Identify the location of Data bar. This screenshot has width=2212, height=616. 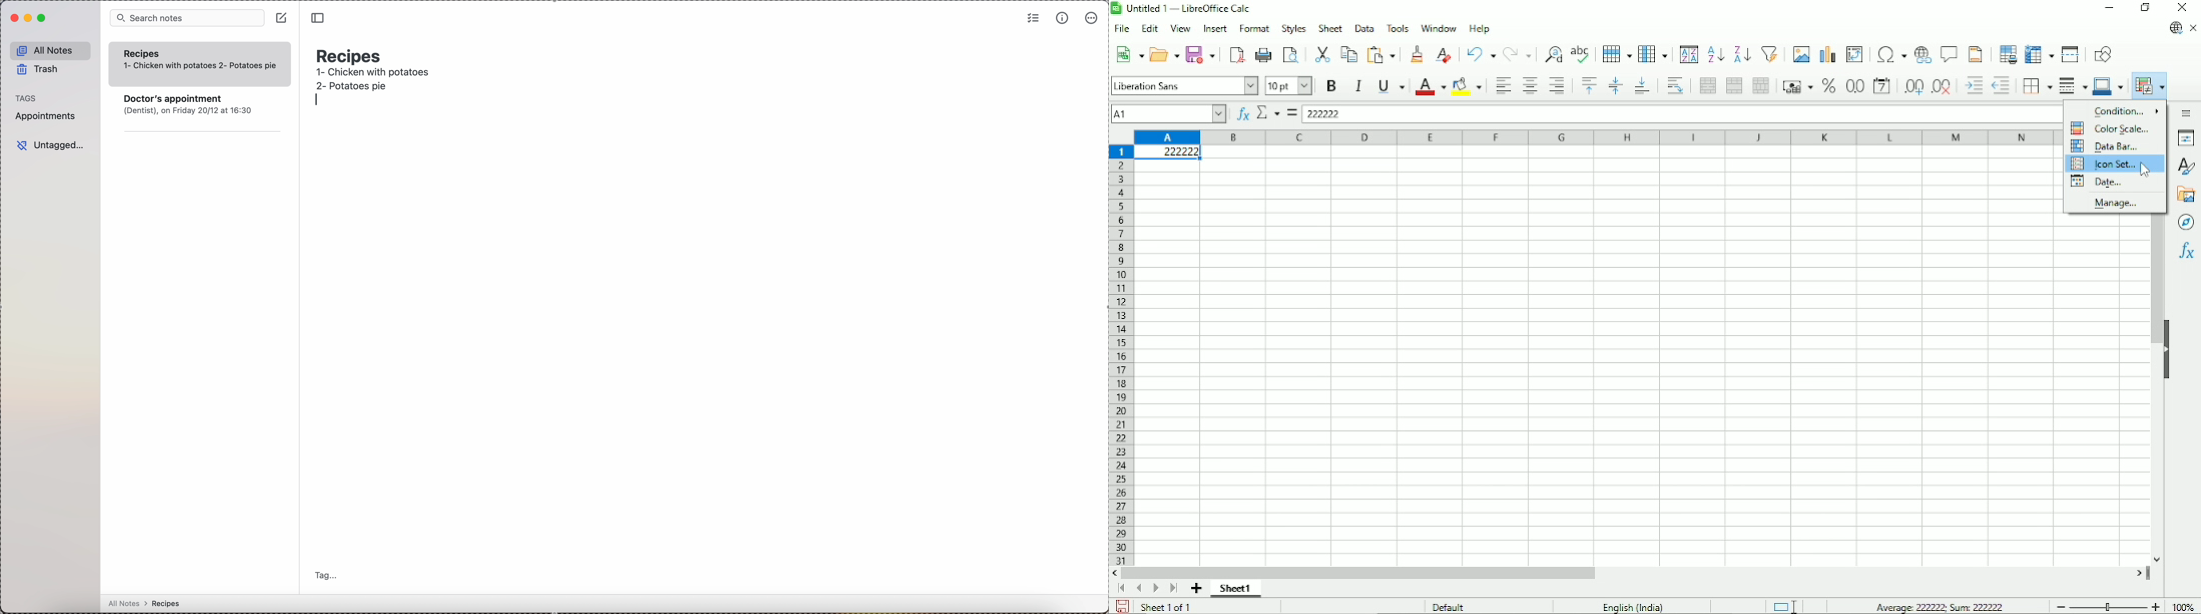
(2104, 147).